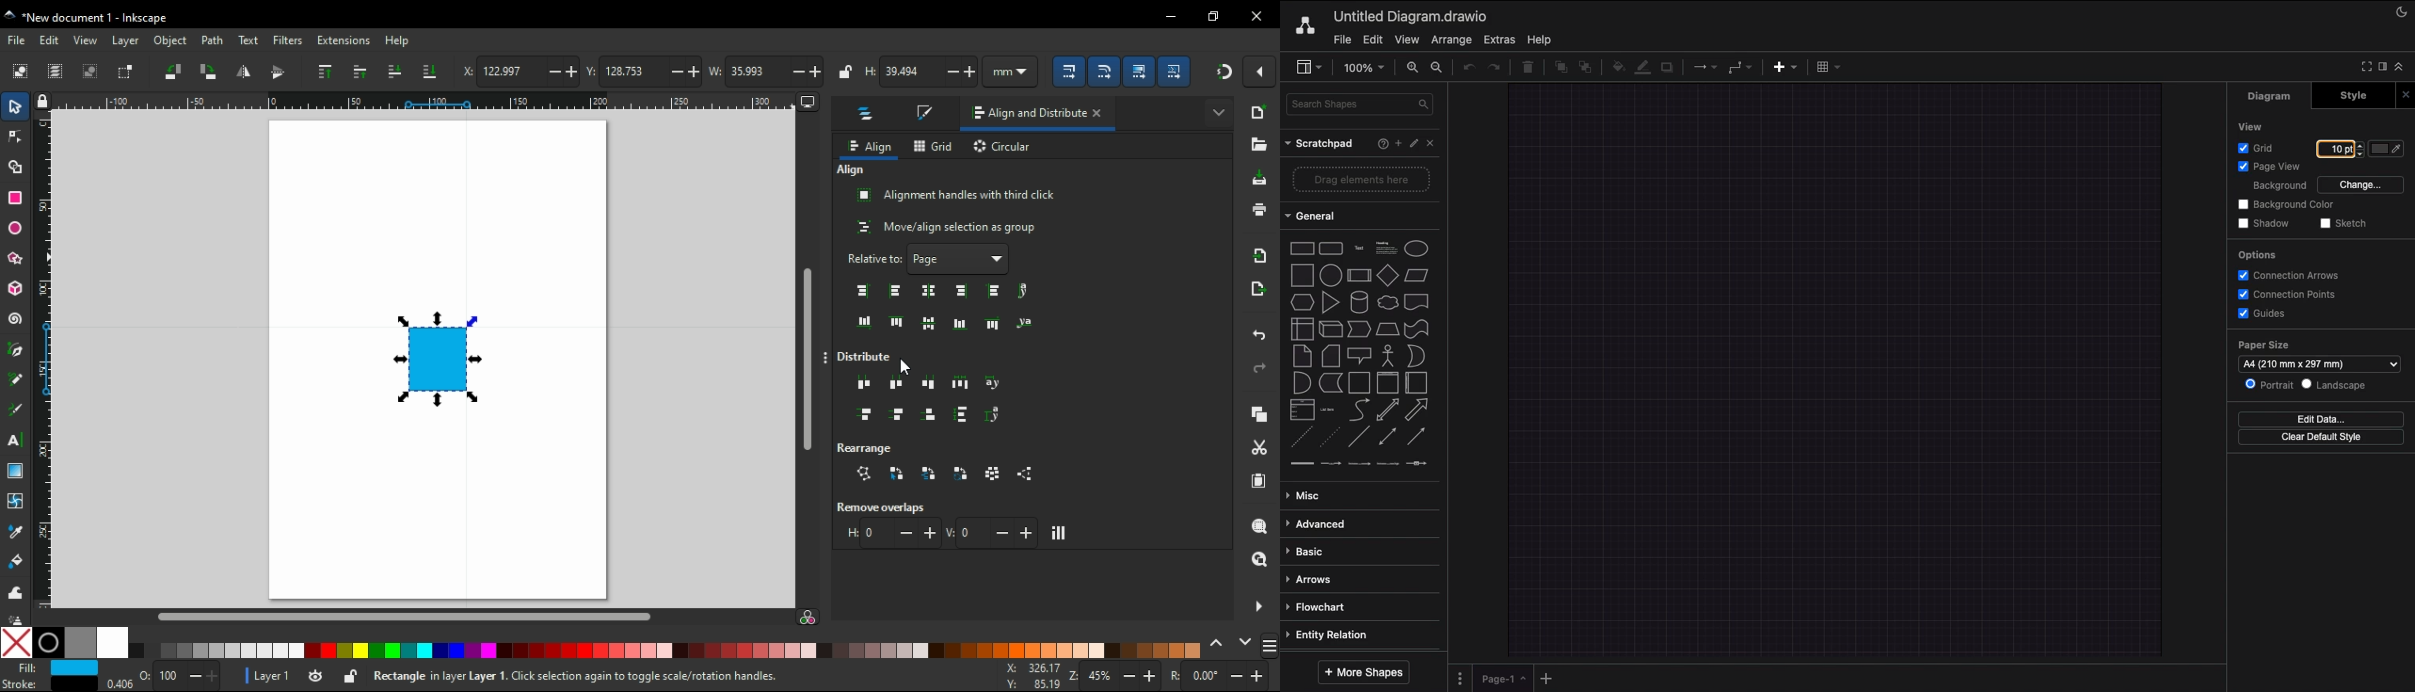 The image size is (2436, 700). Describe the element at coordinates (2348, 224) in the screenshot. I see `Sketch` at that location.